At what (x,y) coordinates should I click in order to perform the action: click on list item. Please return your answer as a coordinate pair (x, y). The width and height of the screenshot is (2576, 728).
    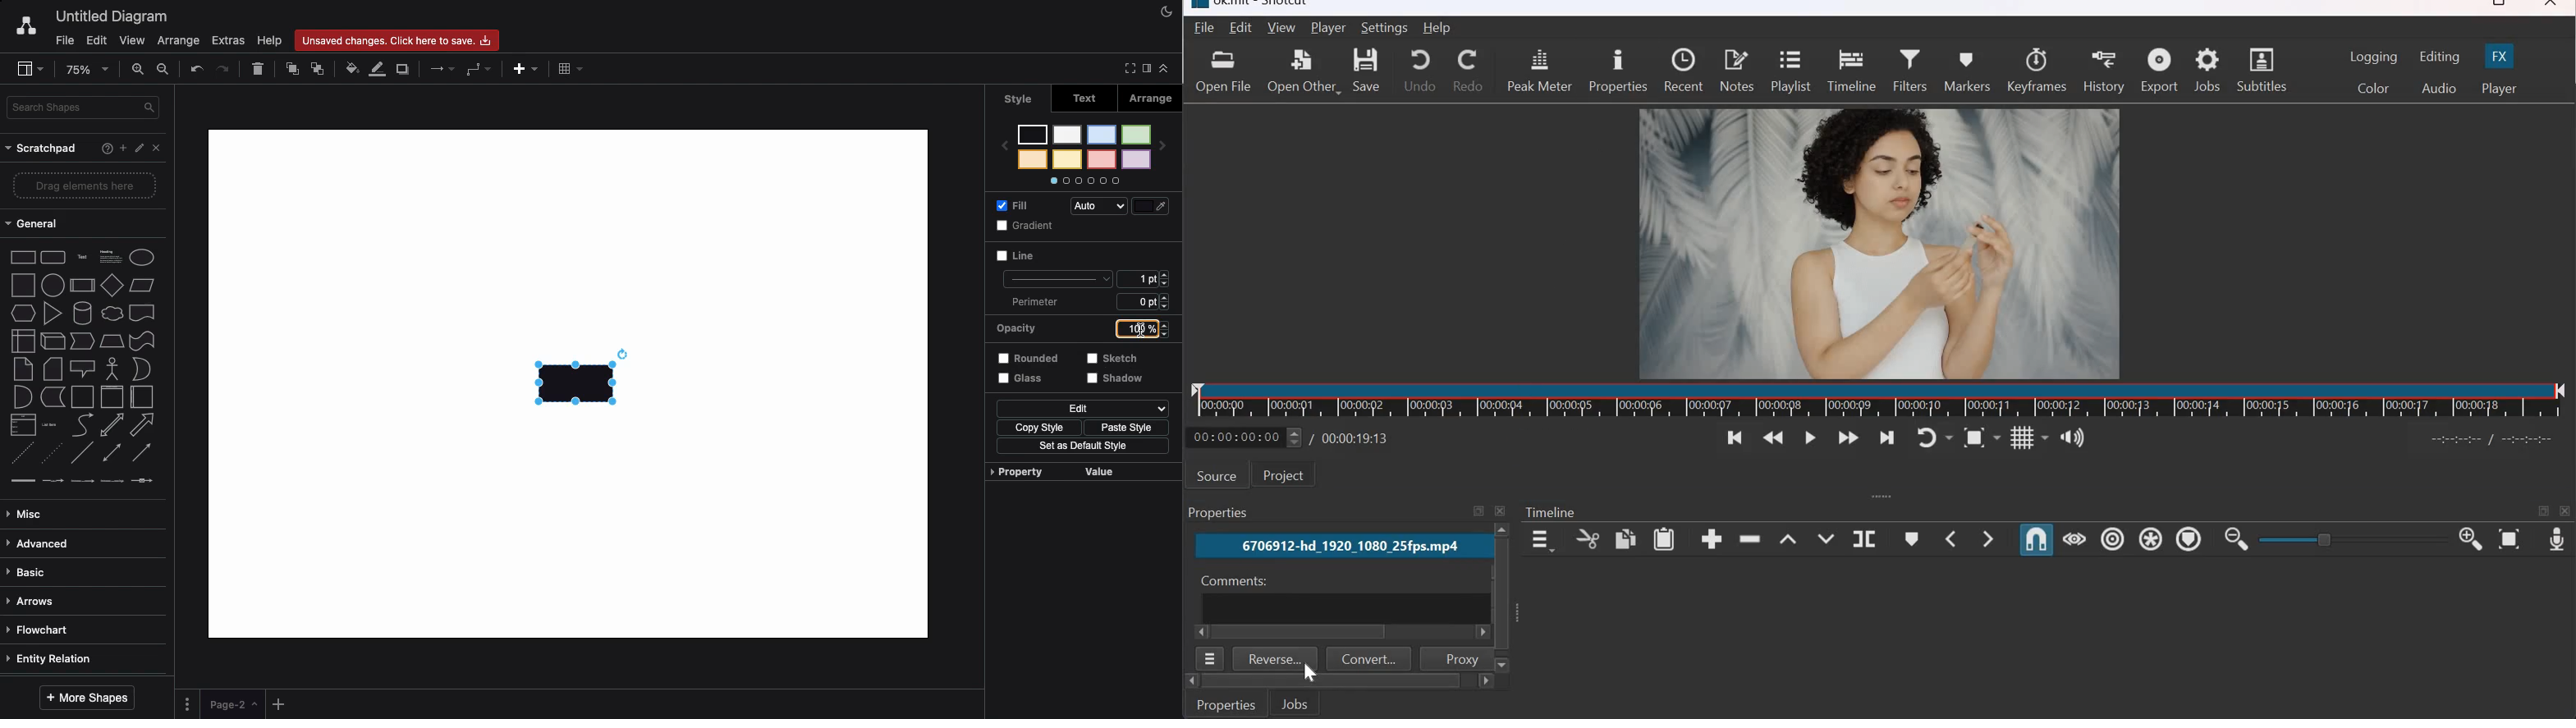
    Looking at the image, I should click on (51, 424).